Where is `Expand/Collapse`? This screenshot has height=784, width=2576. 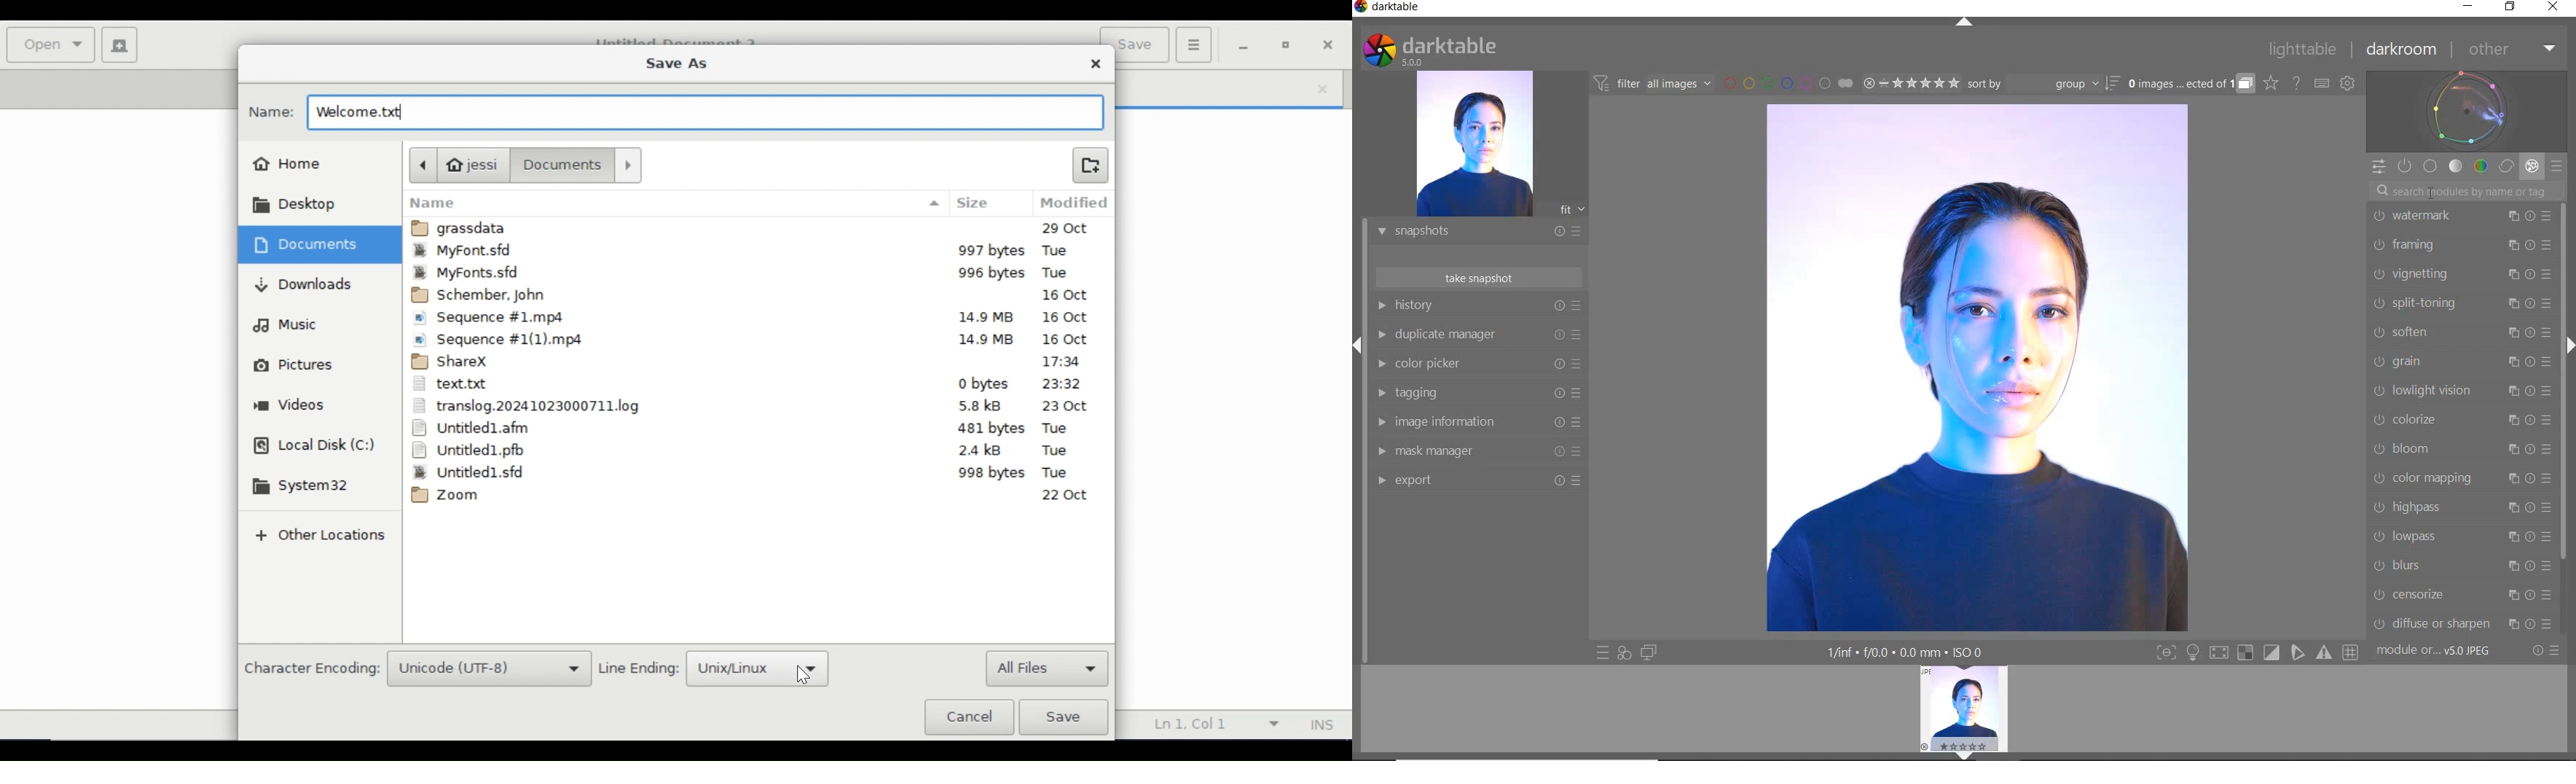
Expand/Collapse is located at coordinates (1359, 346).